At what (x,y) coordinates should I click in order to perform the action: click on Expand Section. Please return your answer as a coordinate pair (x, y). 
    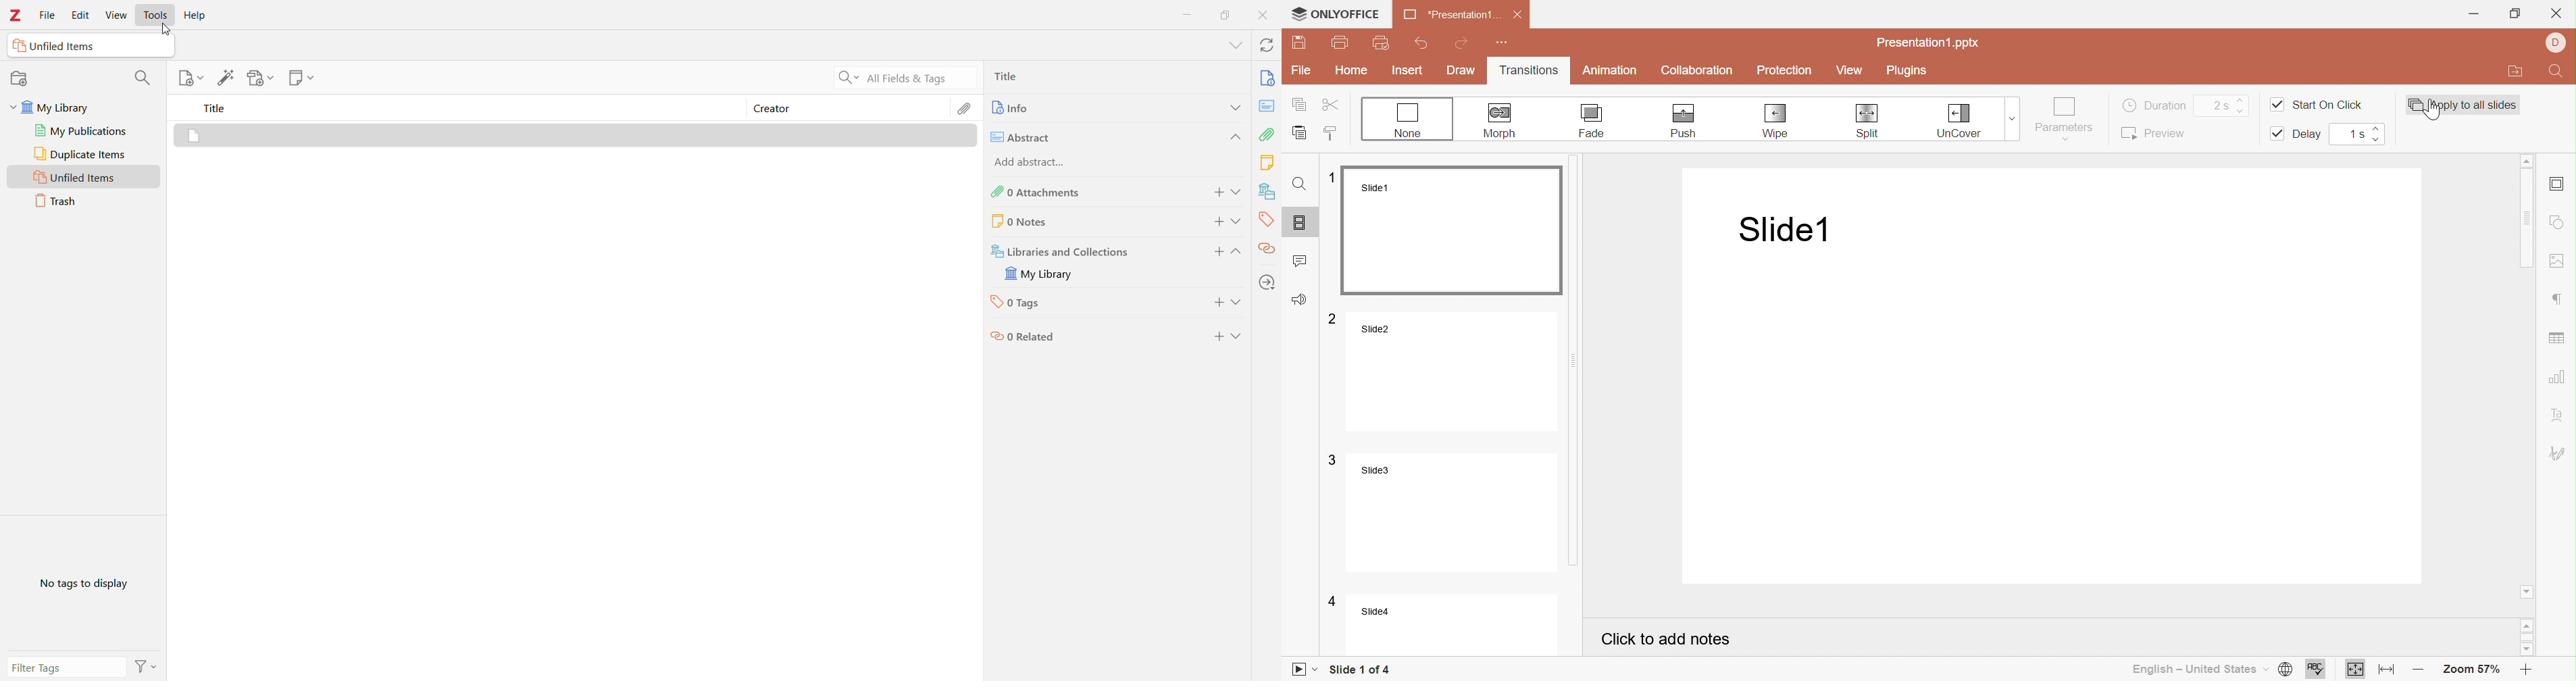
    Looking at the image, I should click on (1234, 108).